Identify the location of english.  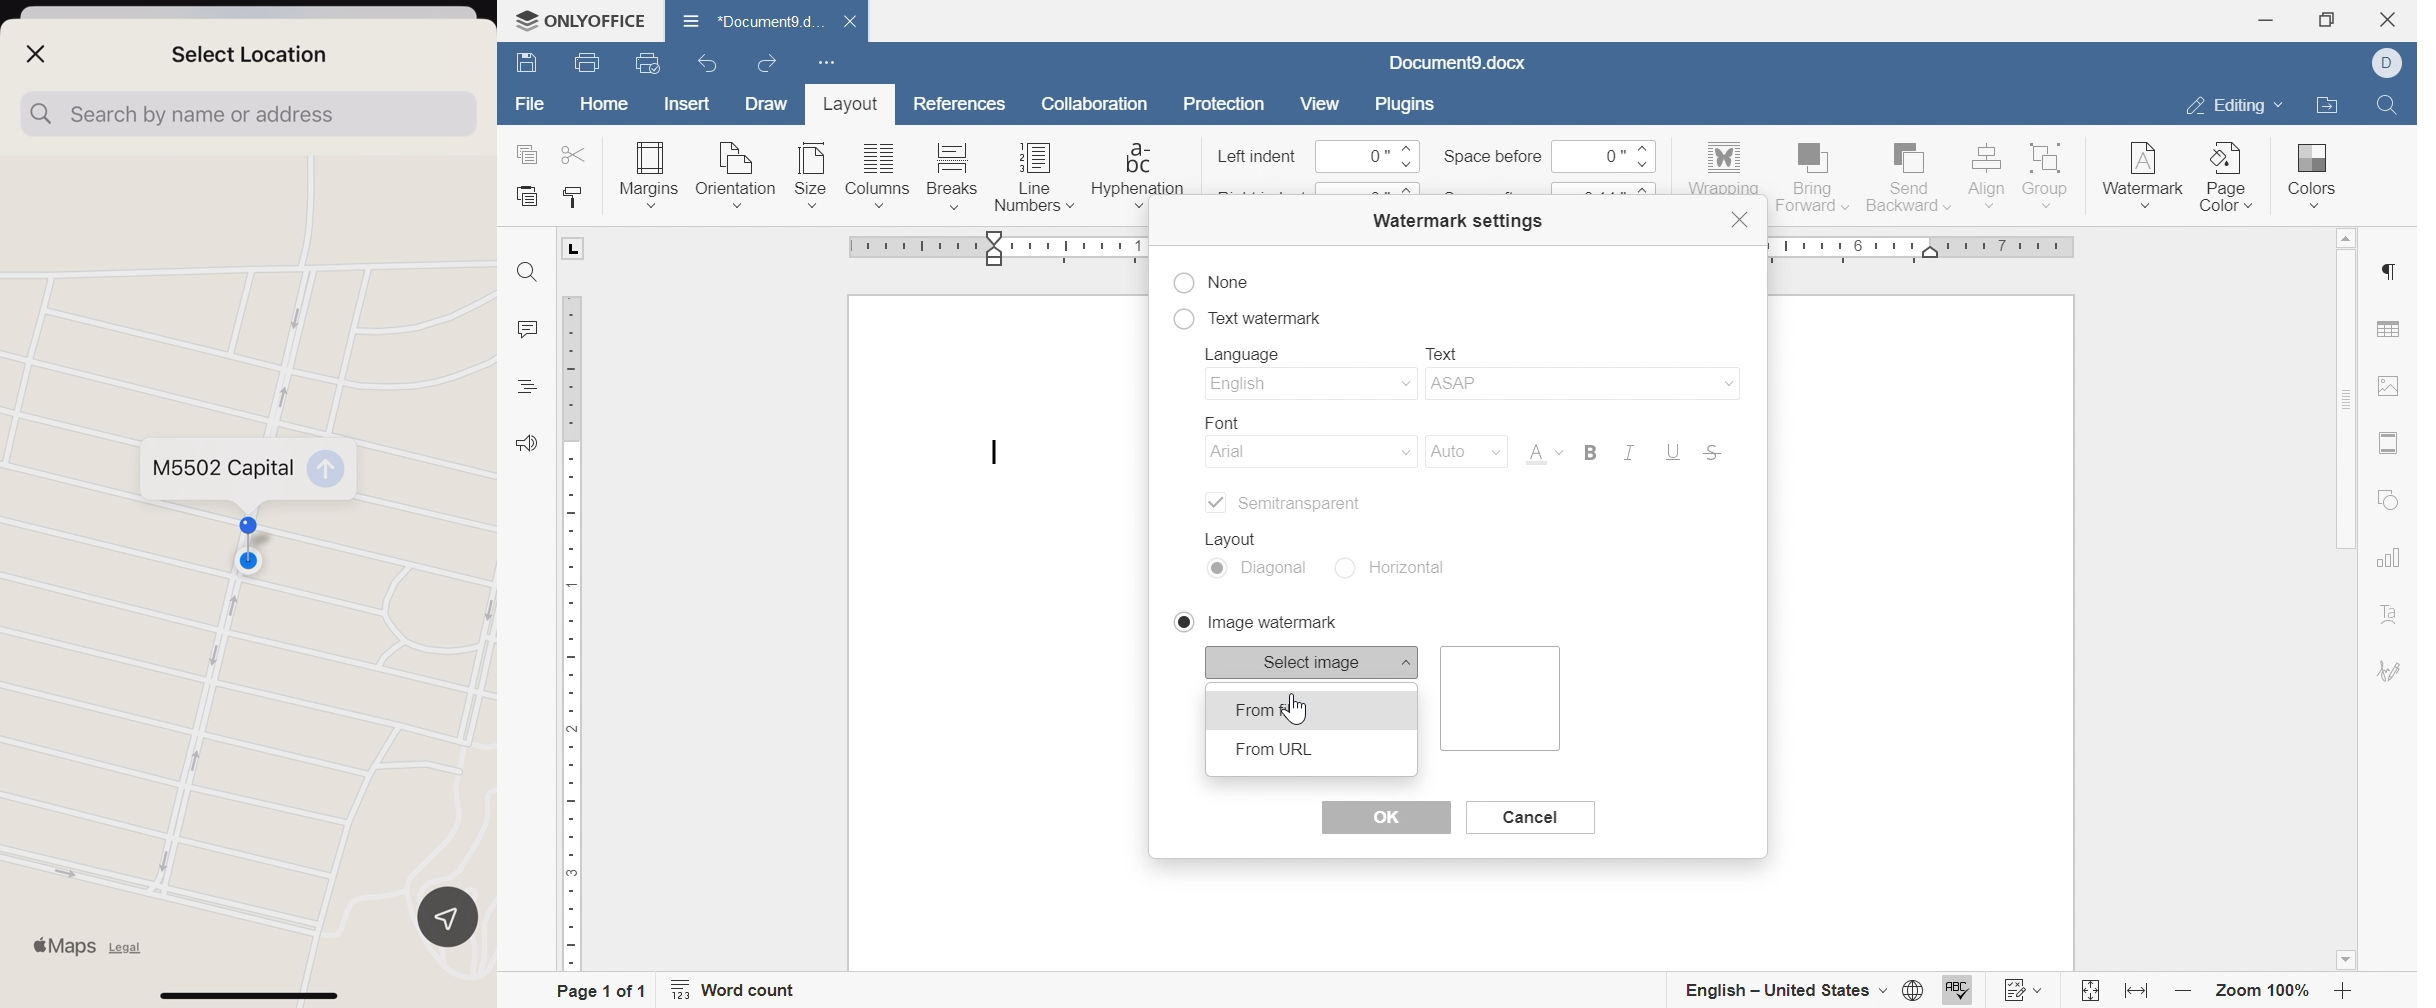
(1308, 385).